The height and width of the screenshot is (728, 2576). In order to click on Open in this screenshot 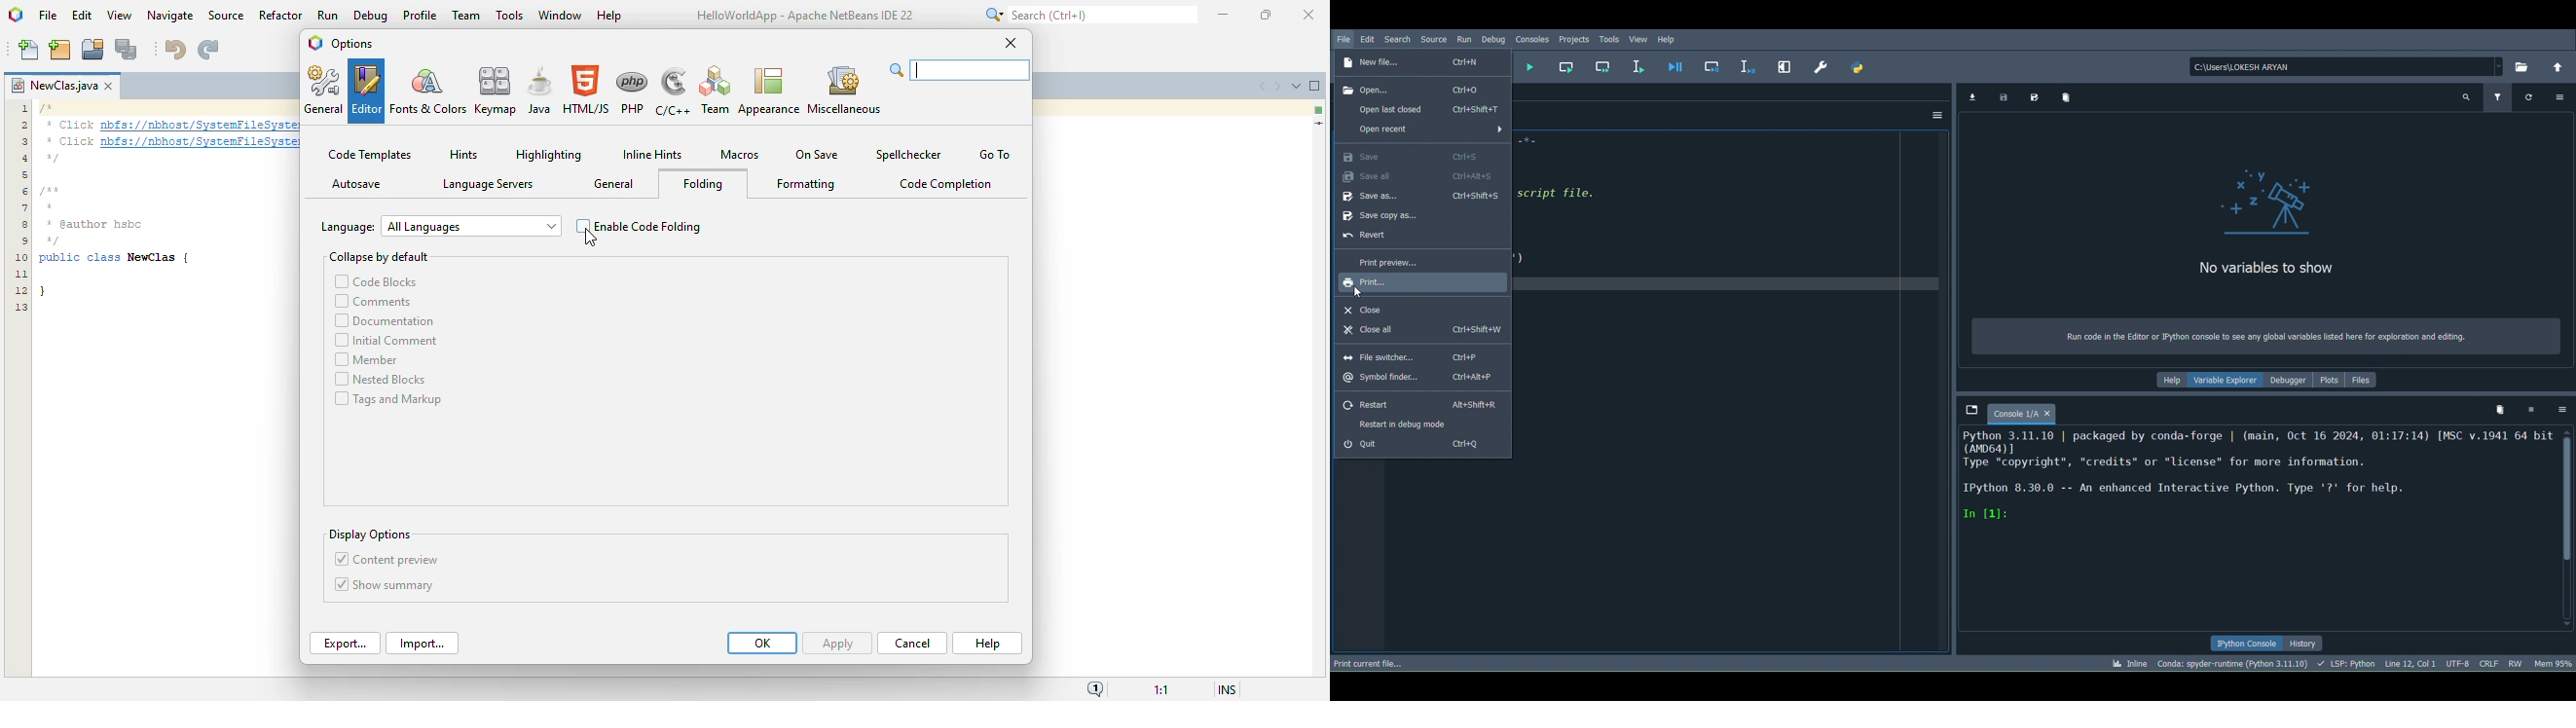, I will do `click(1420, 88)`.